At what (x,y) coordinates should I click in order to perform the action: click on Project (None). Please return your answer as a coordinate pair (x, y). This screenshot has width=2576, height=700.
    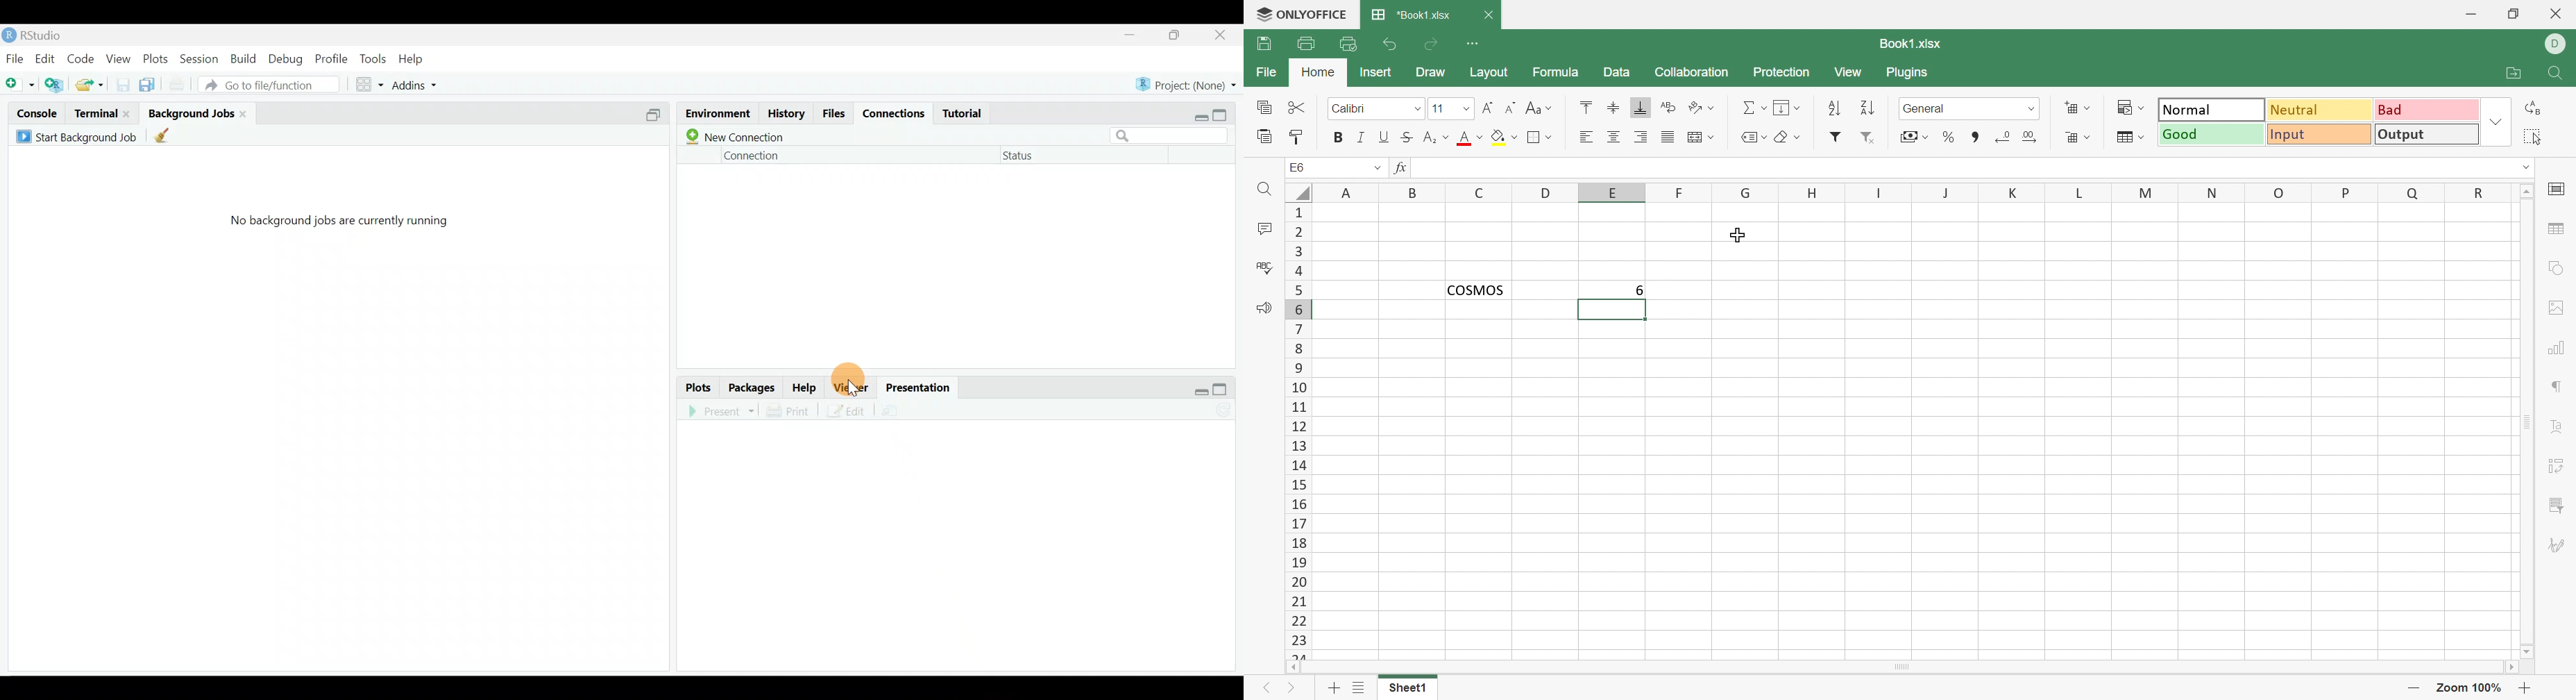
    Looking at the image, I should click on (1187, 84).